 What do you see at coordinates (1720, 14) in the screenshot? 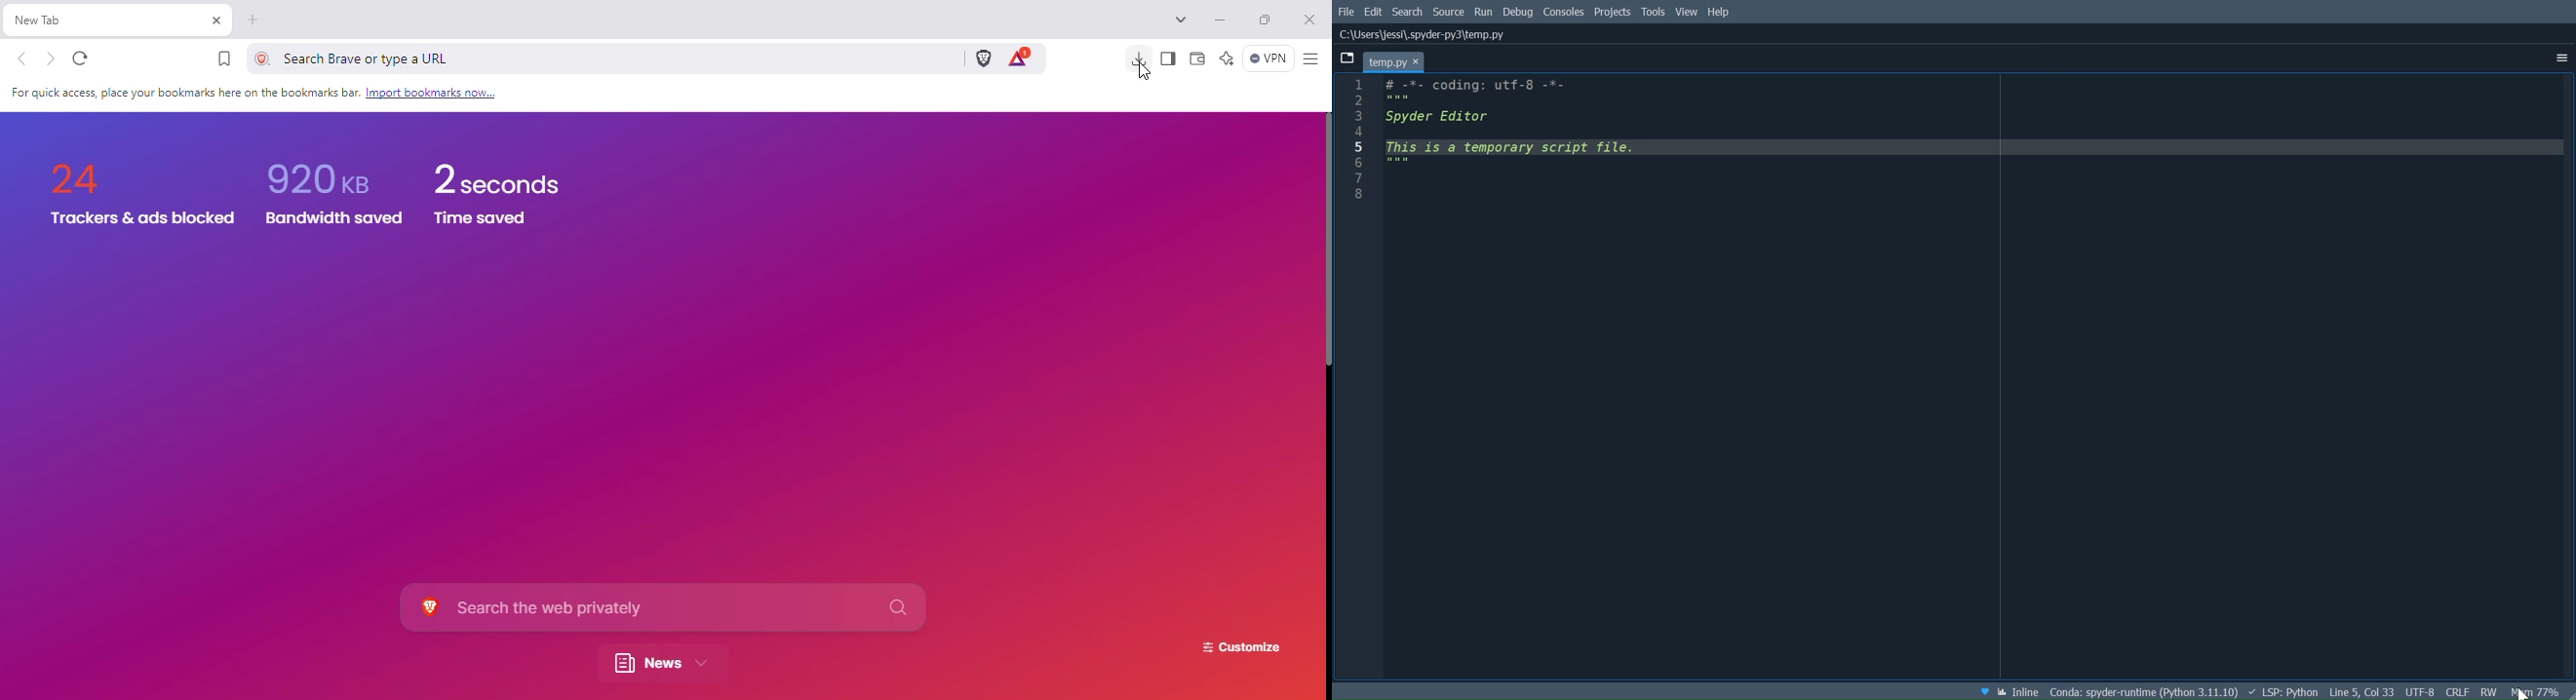
I see `Help` at bounding box center [1720, 14].